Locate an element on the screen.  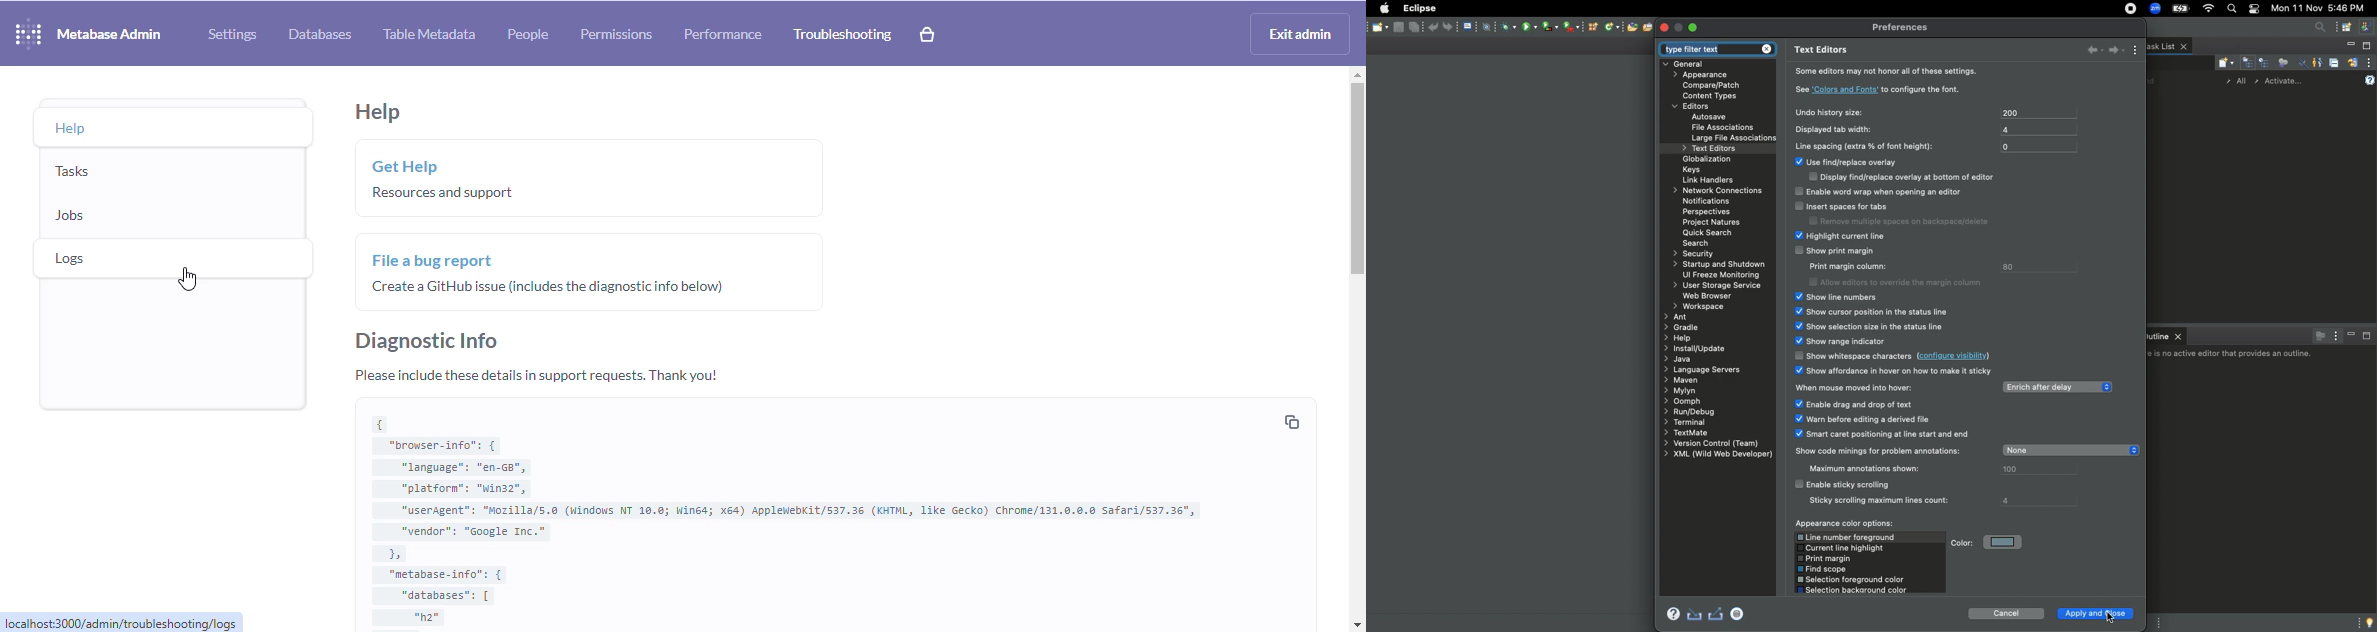
Help is located at coordinates (2371, 79).